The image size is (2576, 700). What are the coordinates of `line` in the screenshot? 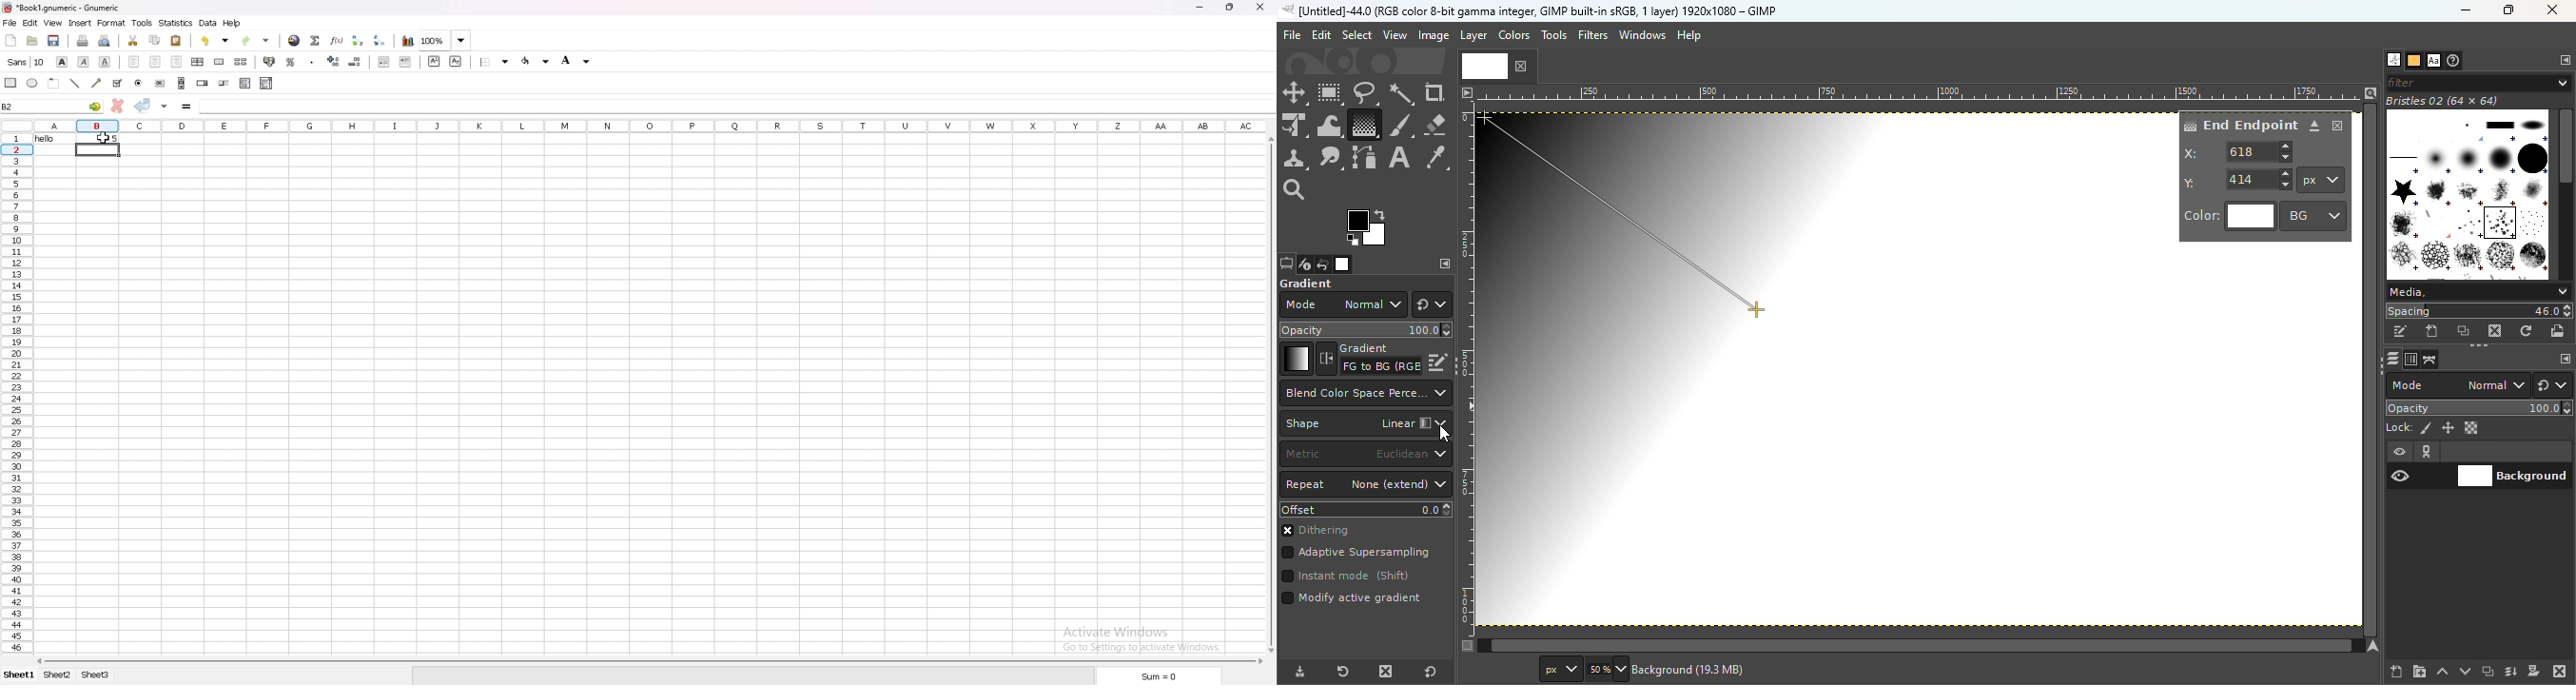 It's located at (75, 83).